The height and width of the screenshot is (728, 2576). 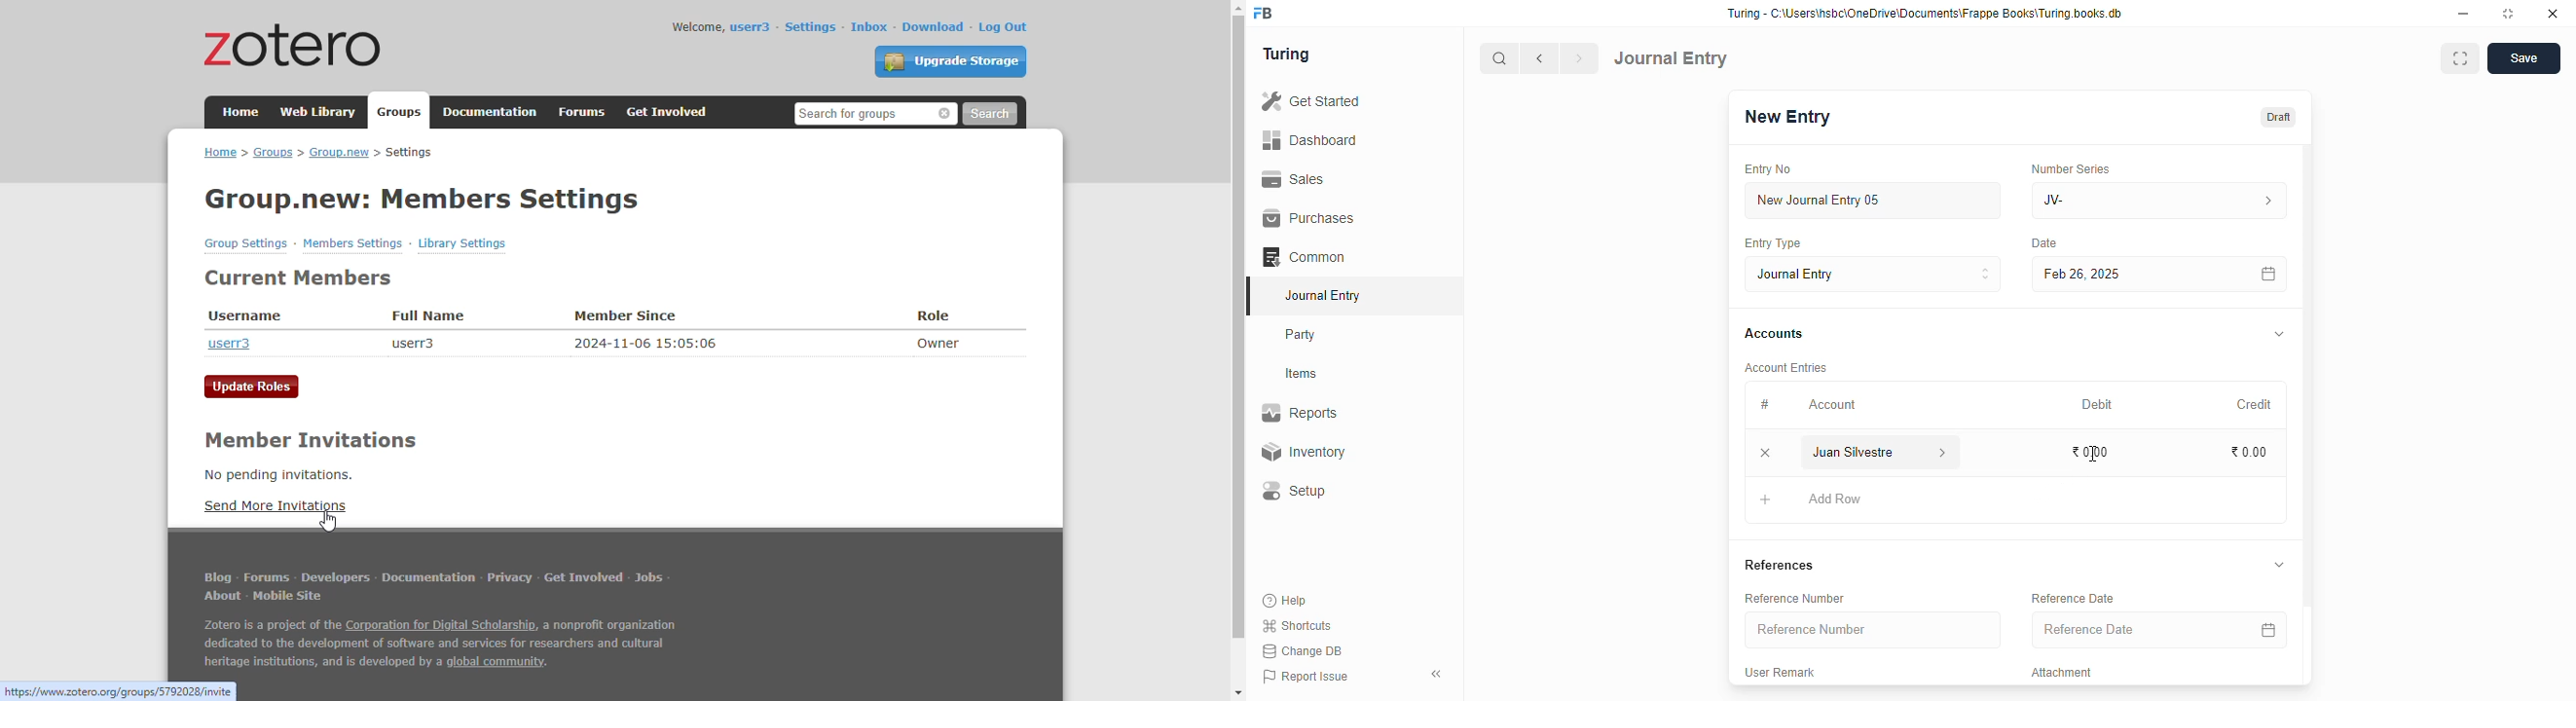 I want to click on toggle sidebar, so click(x=1438, y=674).